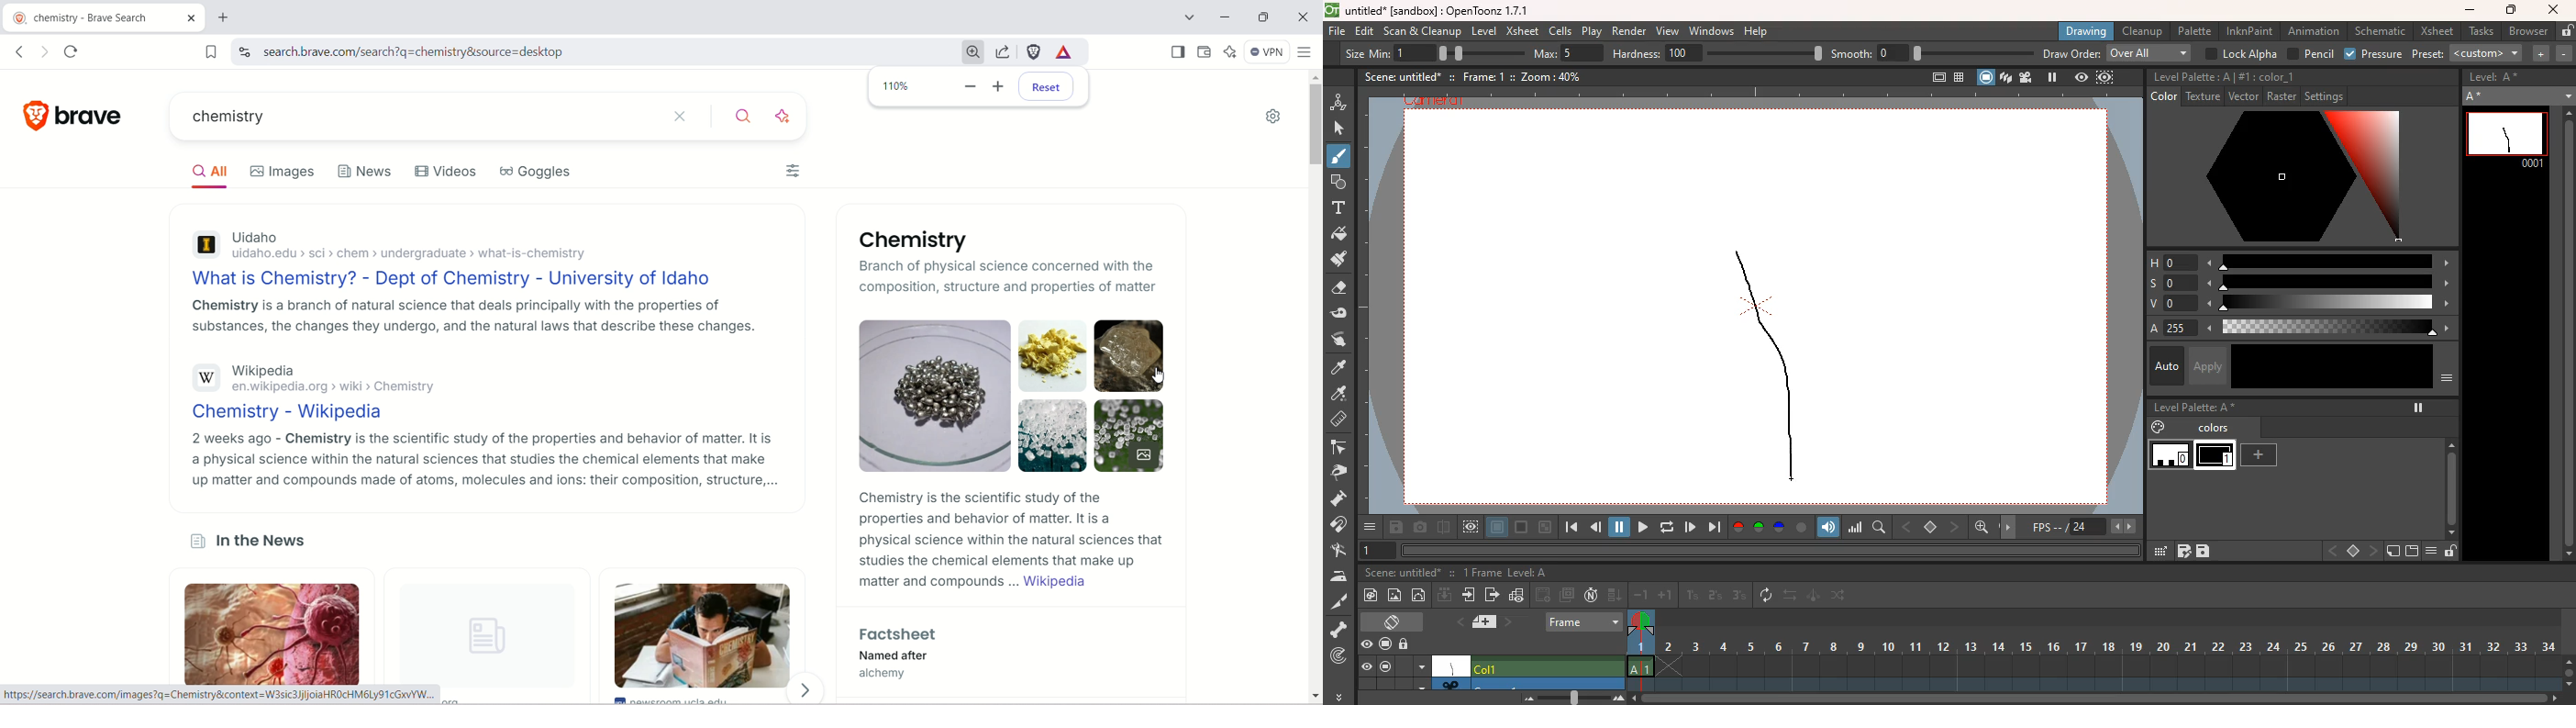 This screenshot has width=2576, height=728. I want to click on minimize, so click(1545, 527).